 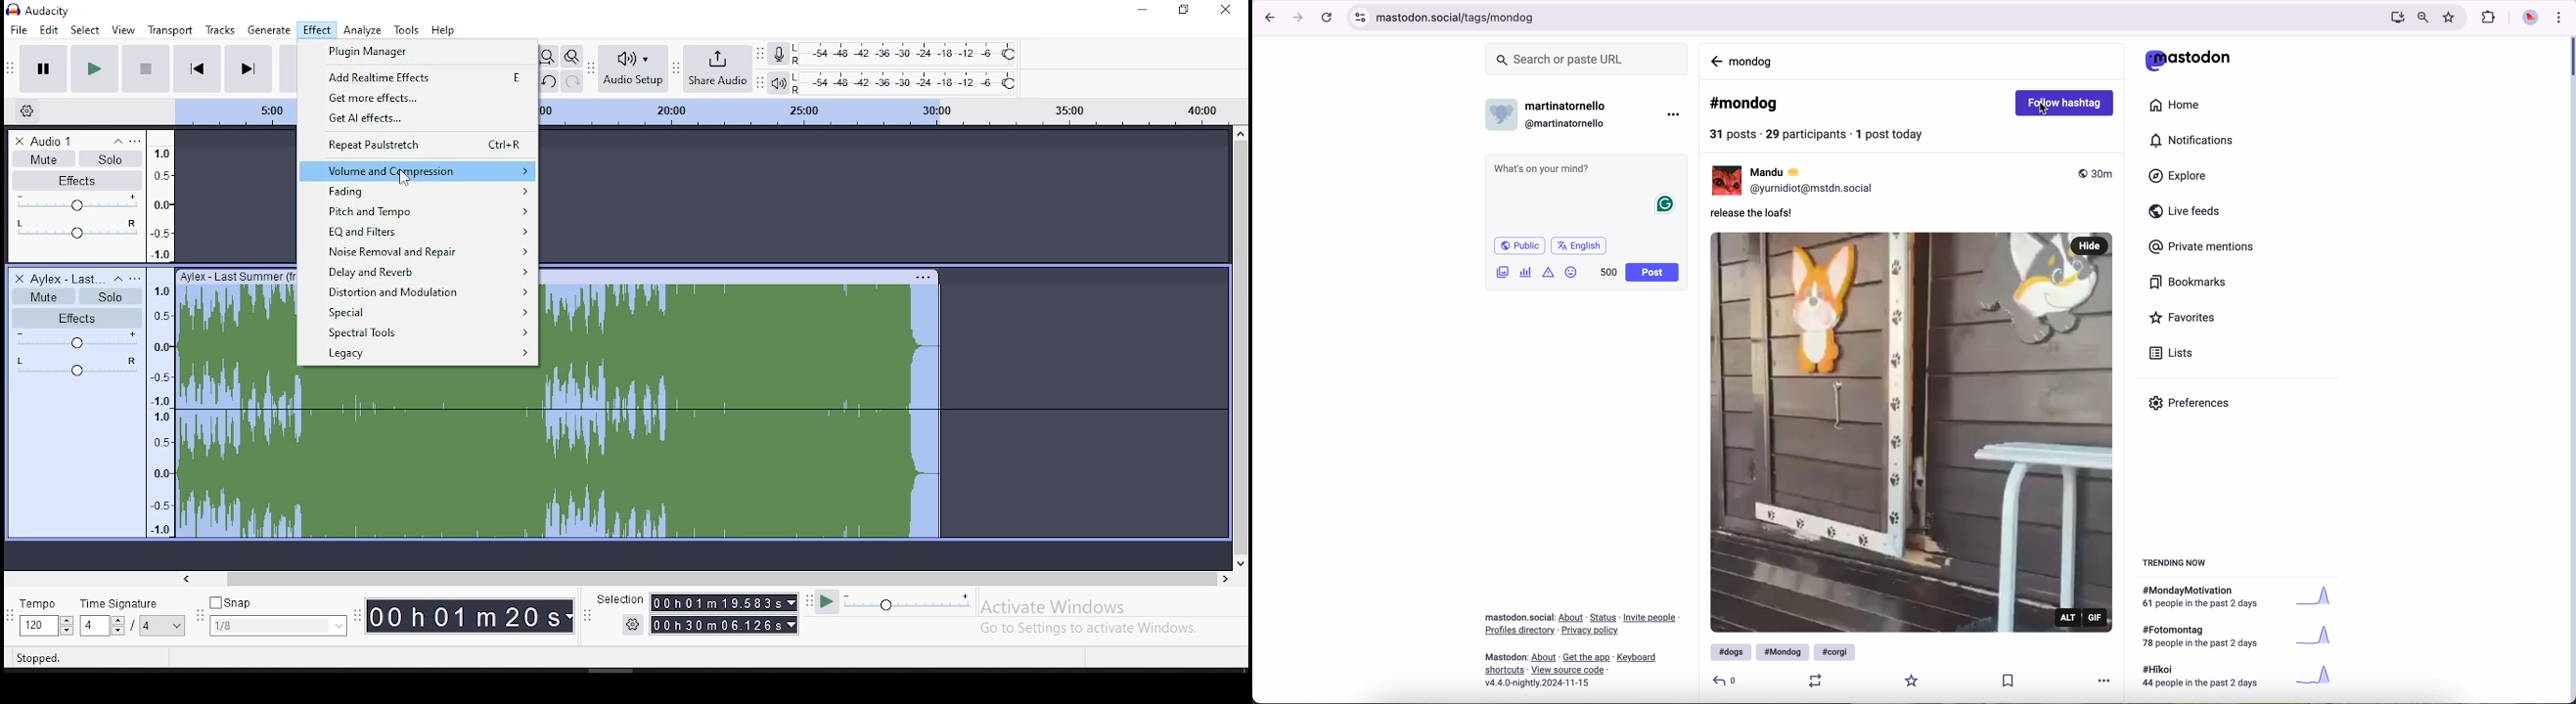 What do you see at coordinates (571, 56) in the screenshot?
I see `zoom toggle` at bounding box center [571, 56].